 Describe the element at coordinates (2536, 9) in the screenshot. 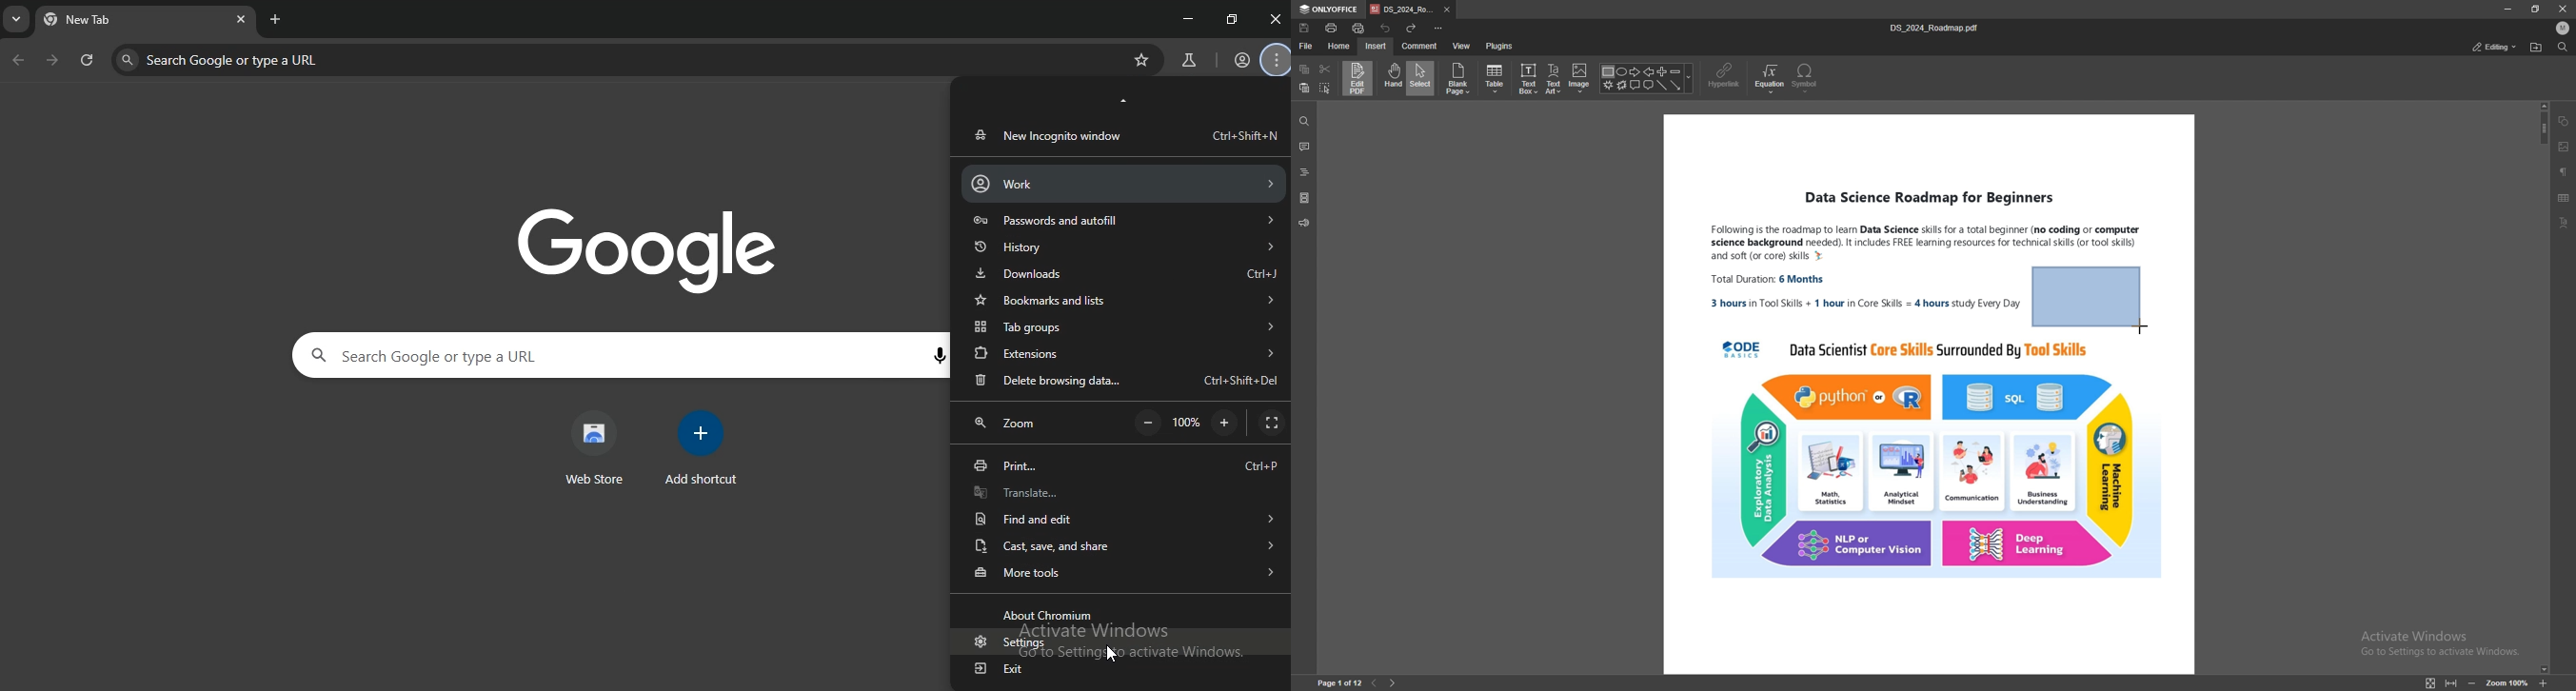

I see `resize` at that location.